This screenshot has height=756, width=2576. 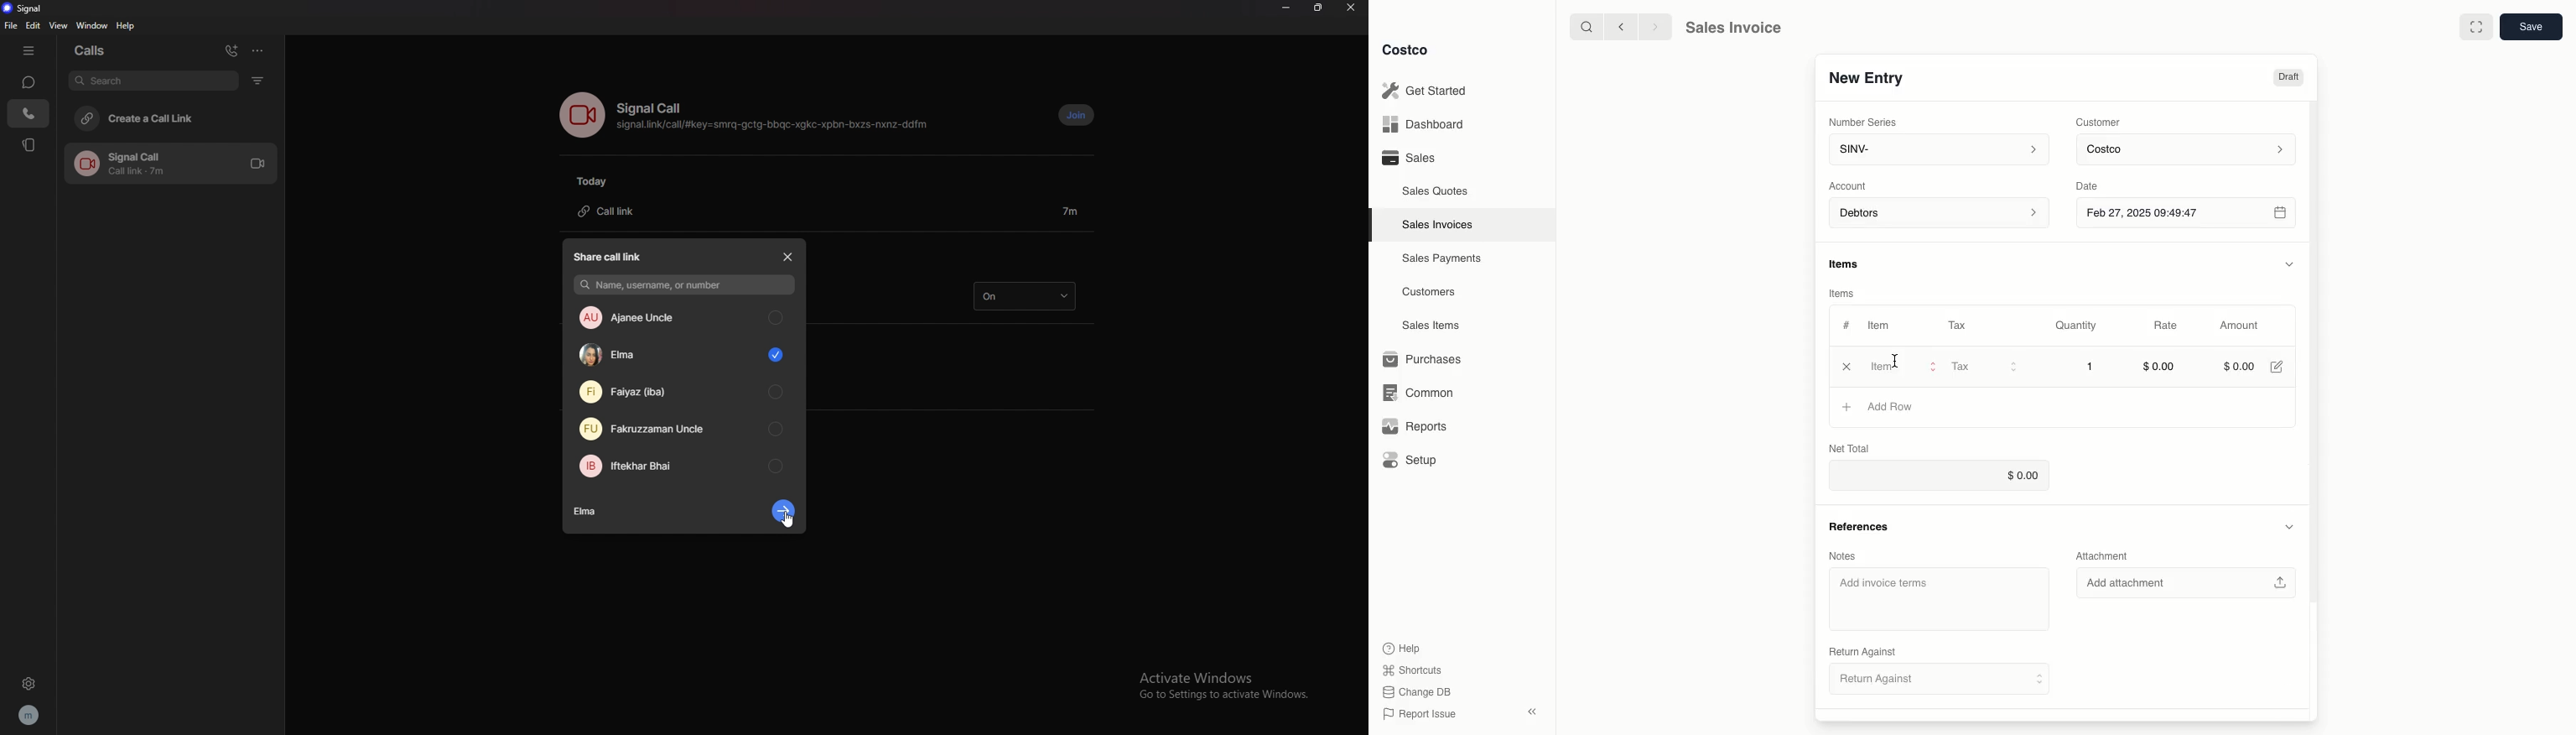 I want to click on contact, so click(x=682, y=392).